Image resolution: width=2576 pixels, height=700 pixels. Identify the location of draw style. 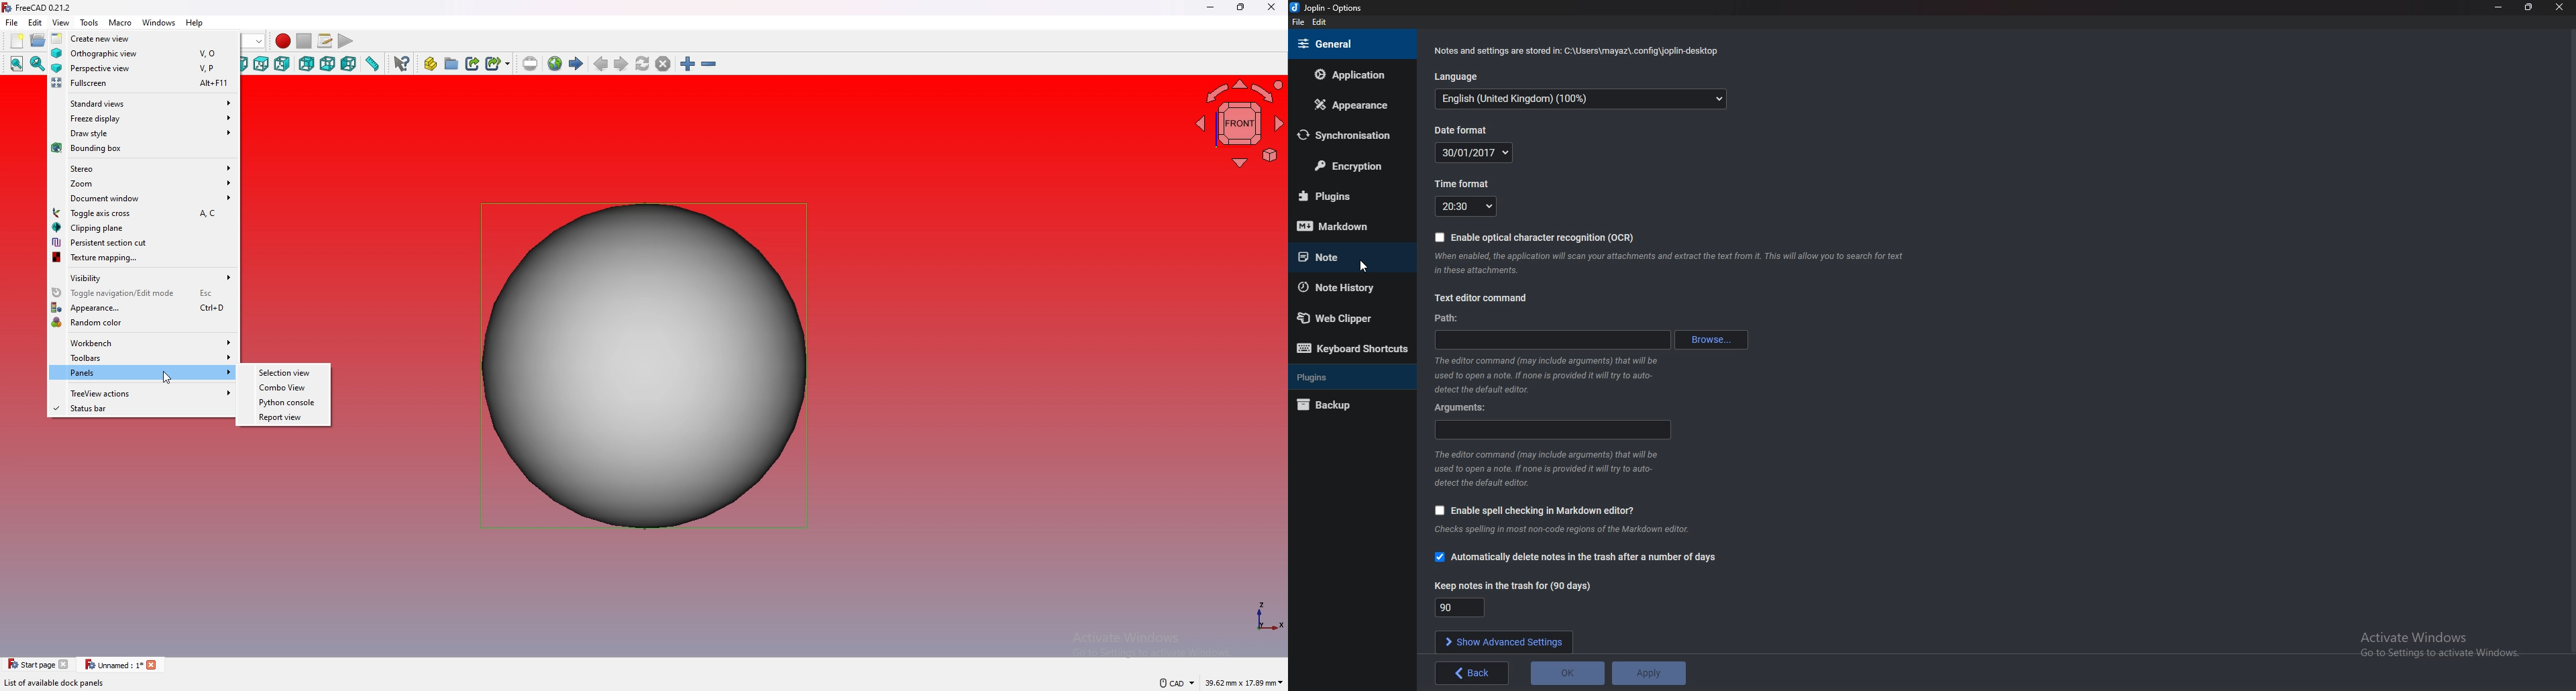
(144, 133).